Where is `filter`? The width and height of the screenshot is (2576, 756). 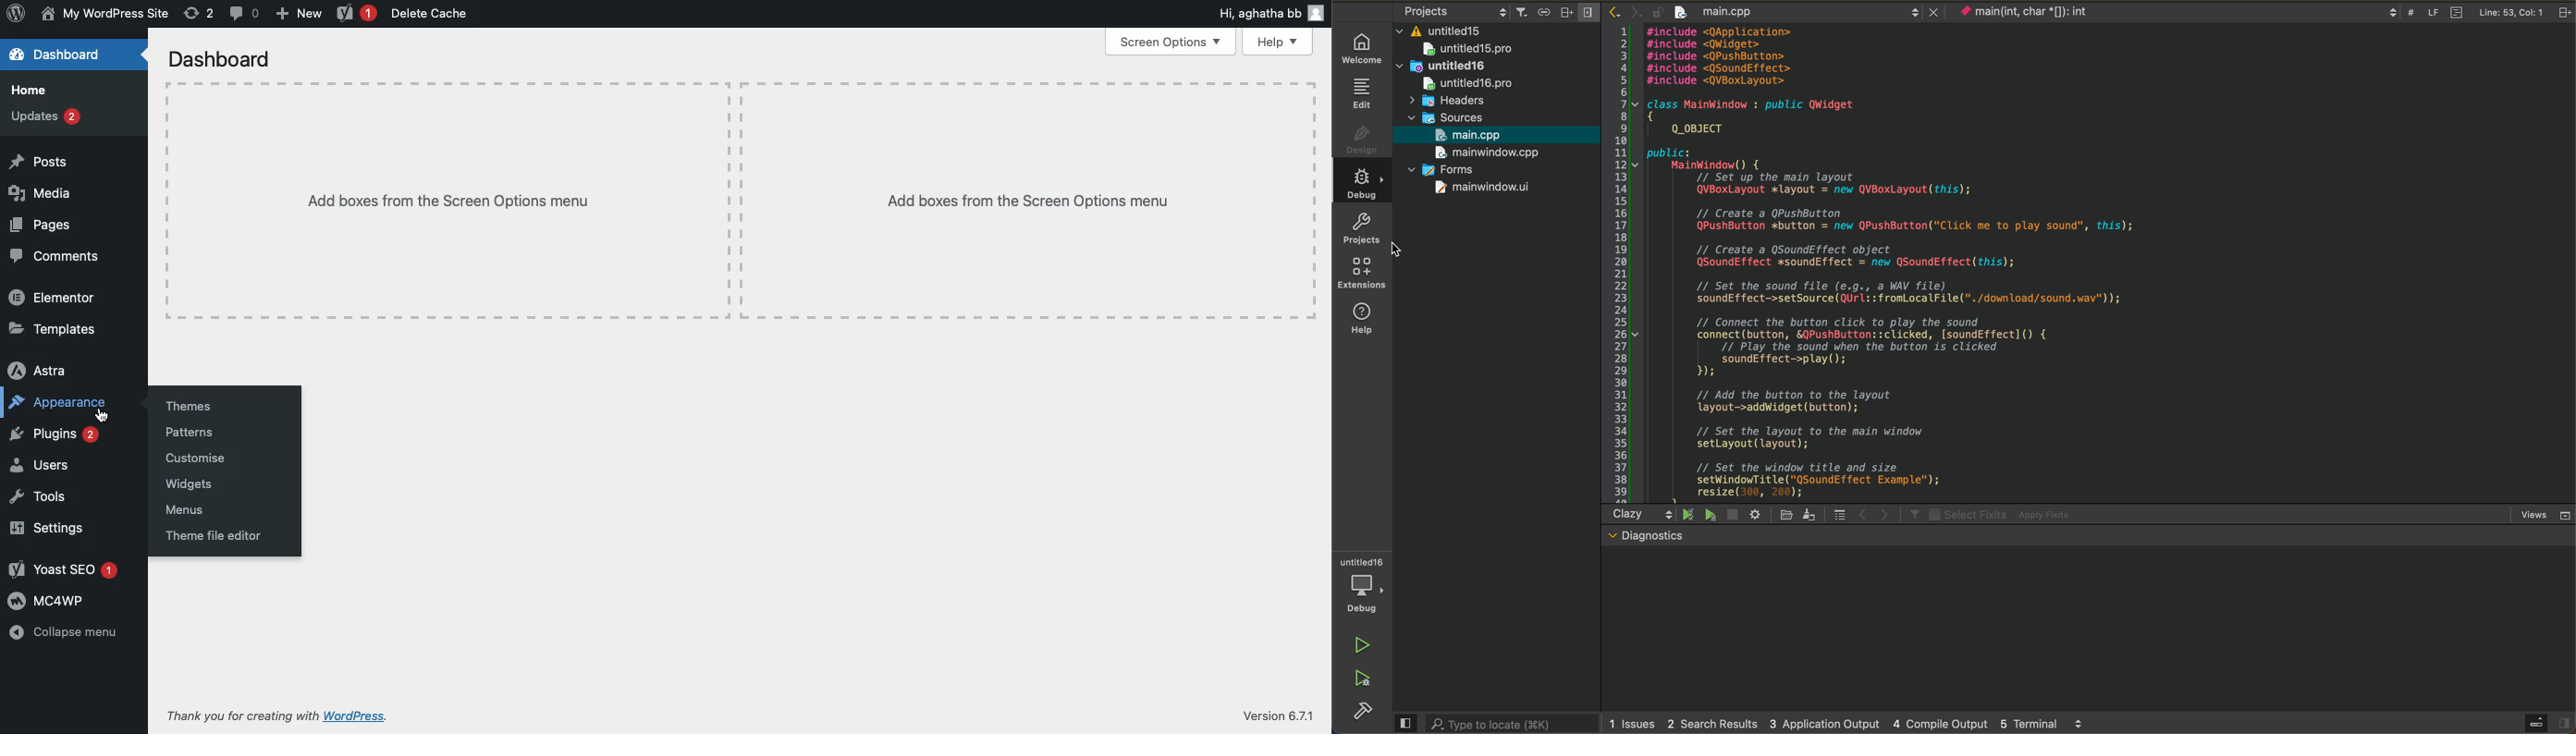
filter is located at coordinates (1909, 514).